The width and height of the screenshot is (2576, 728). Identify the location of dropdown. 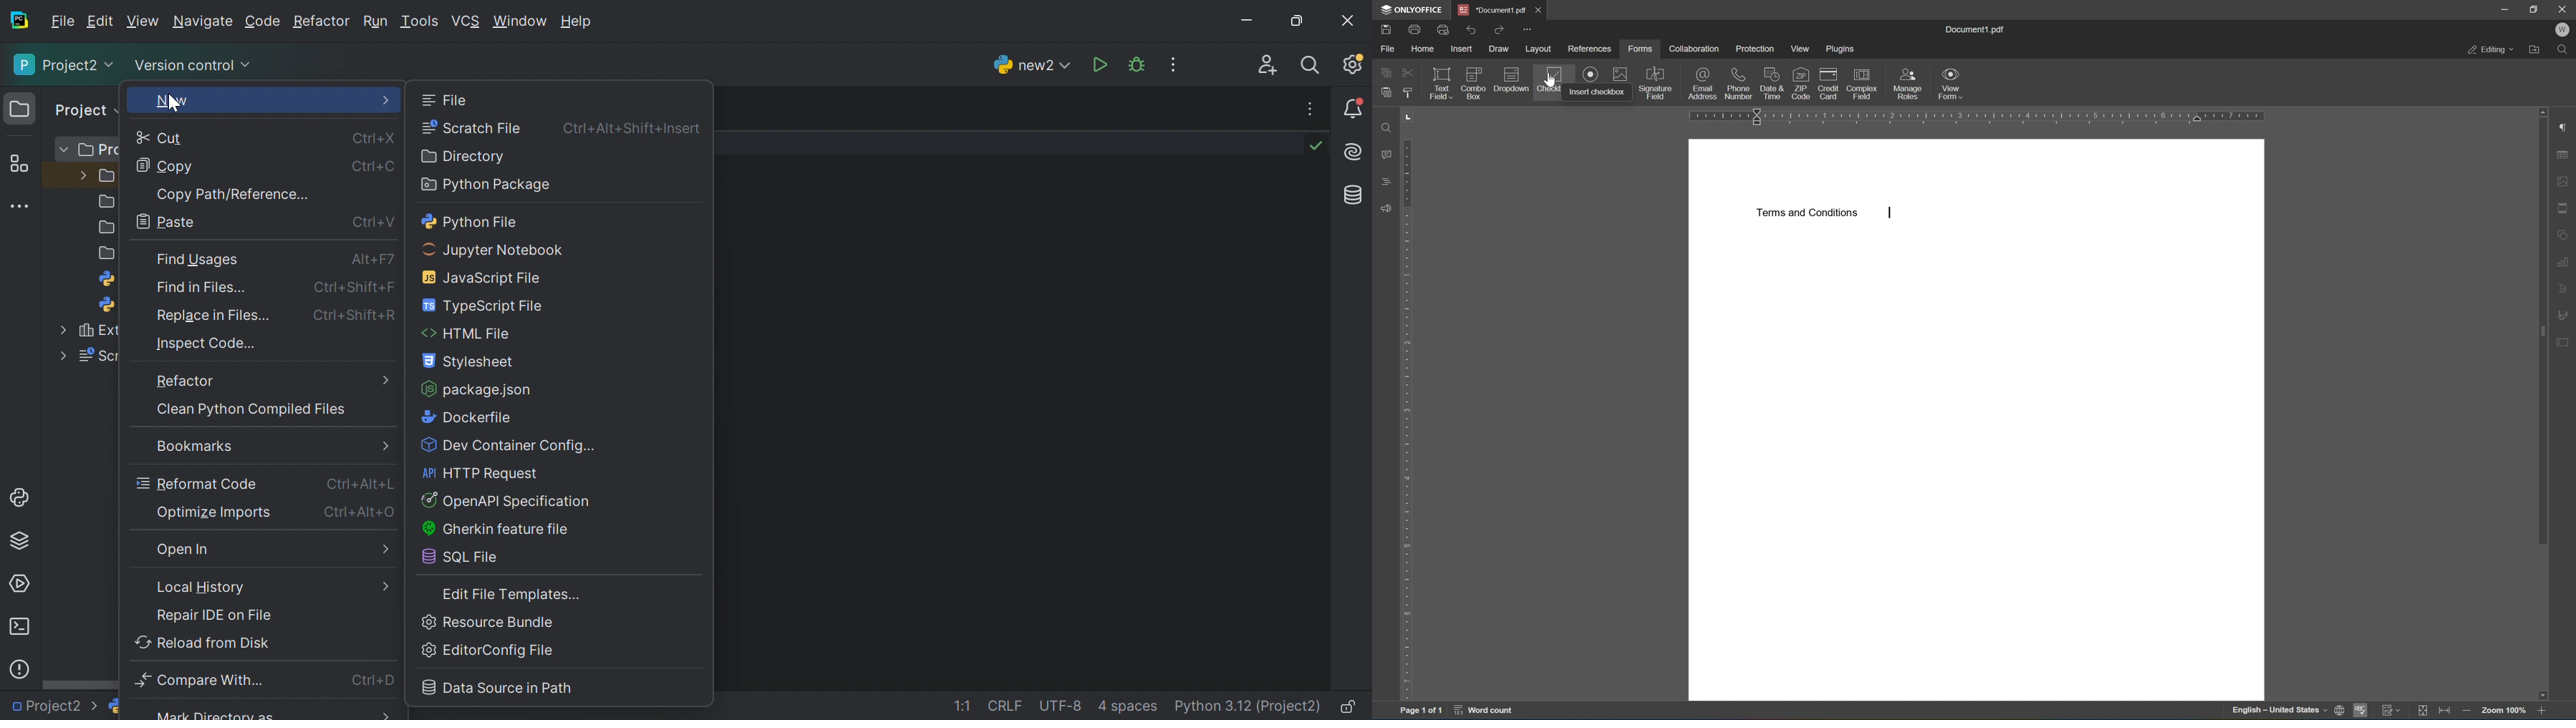
(1511, 78).